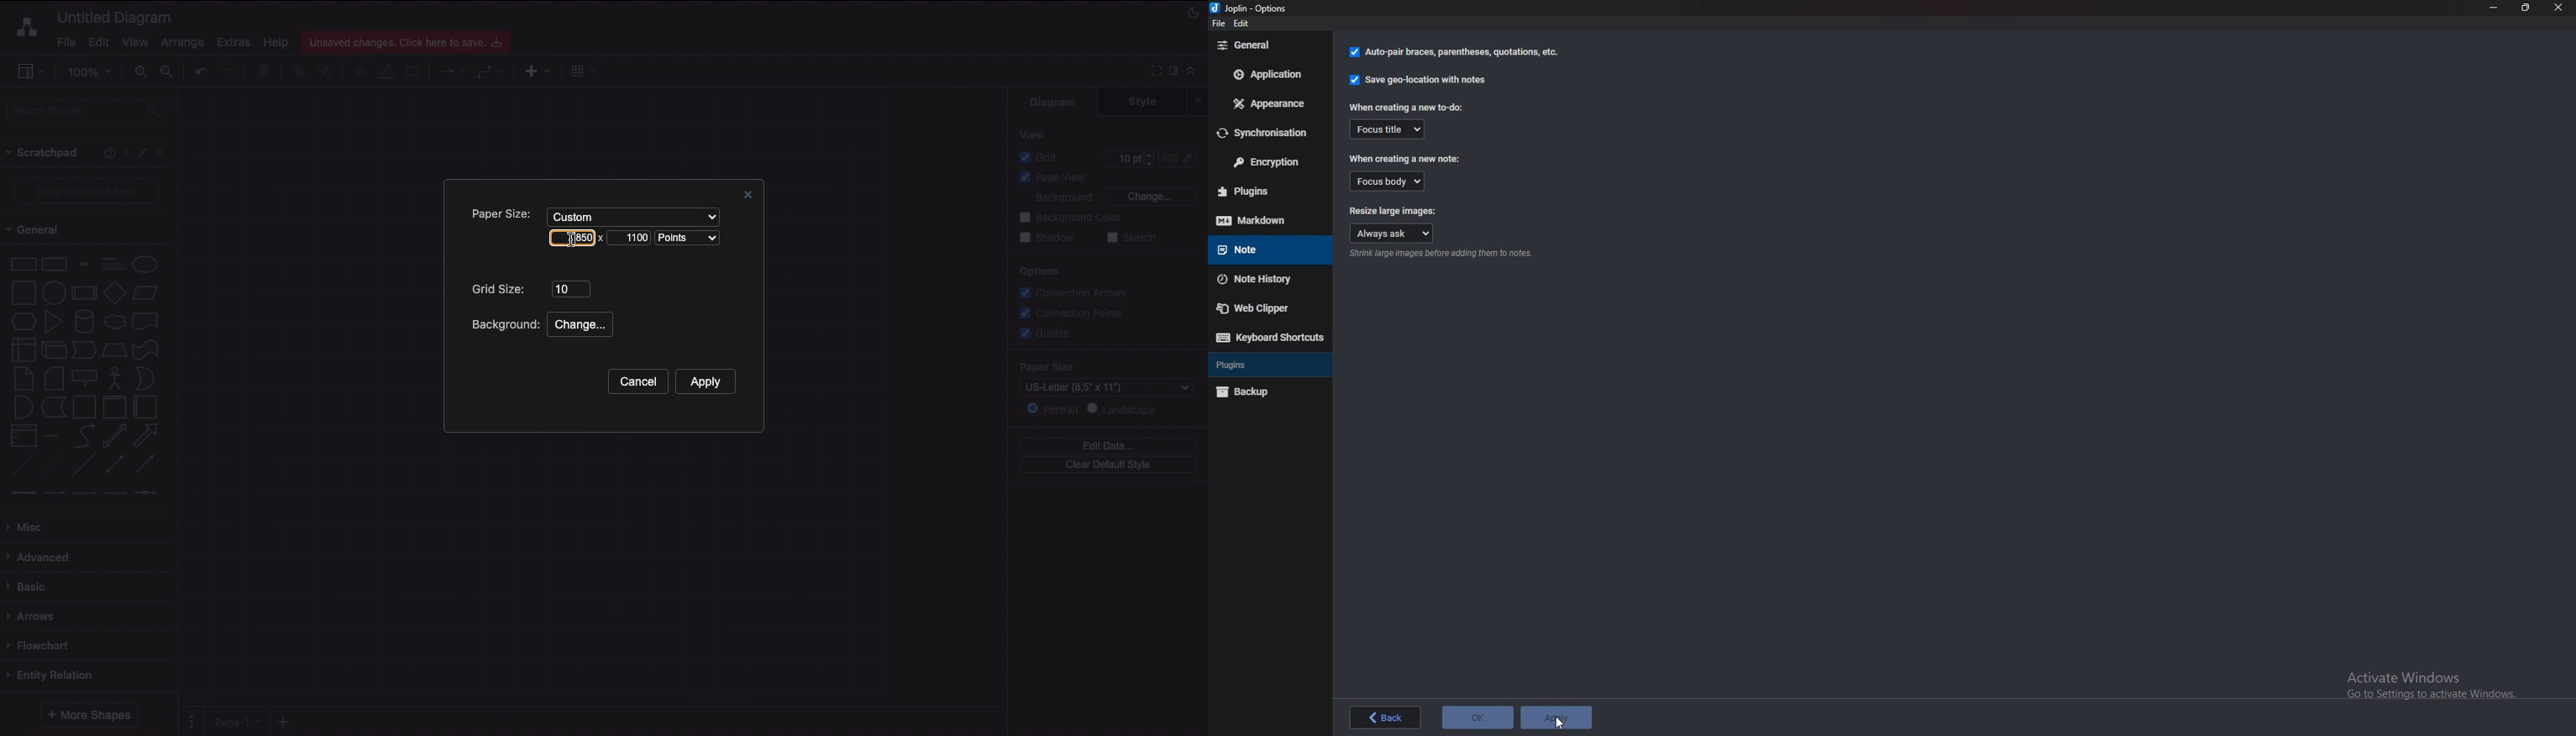 This screenshot has width=2576, height=756. Describe the element at coordinates (188, 722) in the screenshot. I see `Pages` at that location.